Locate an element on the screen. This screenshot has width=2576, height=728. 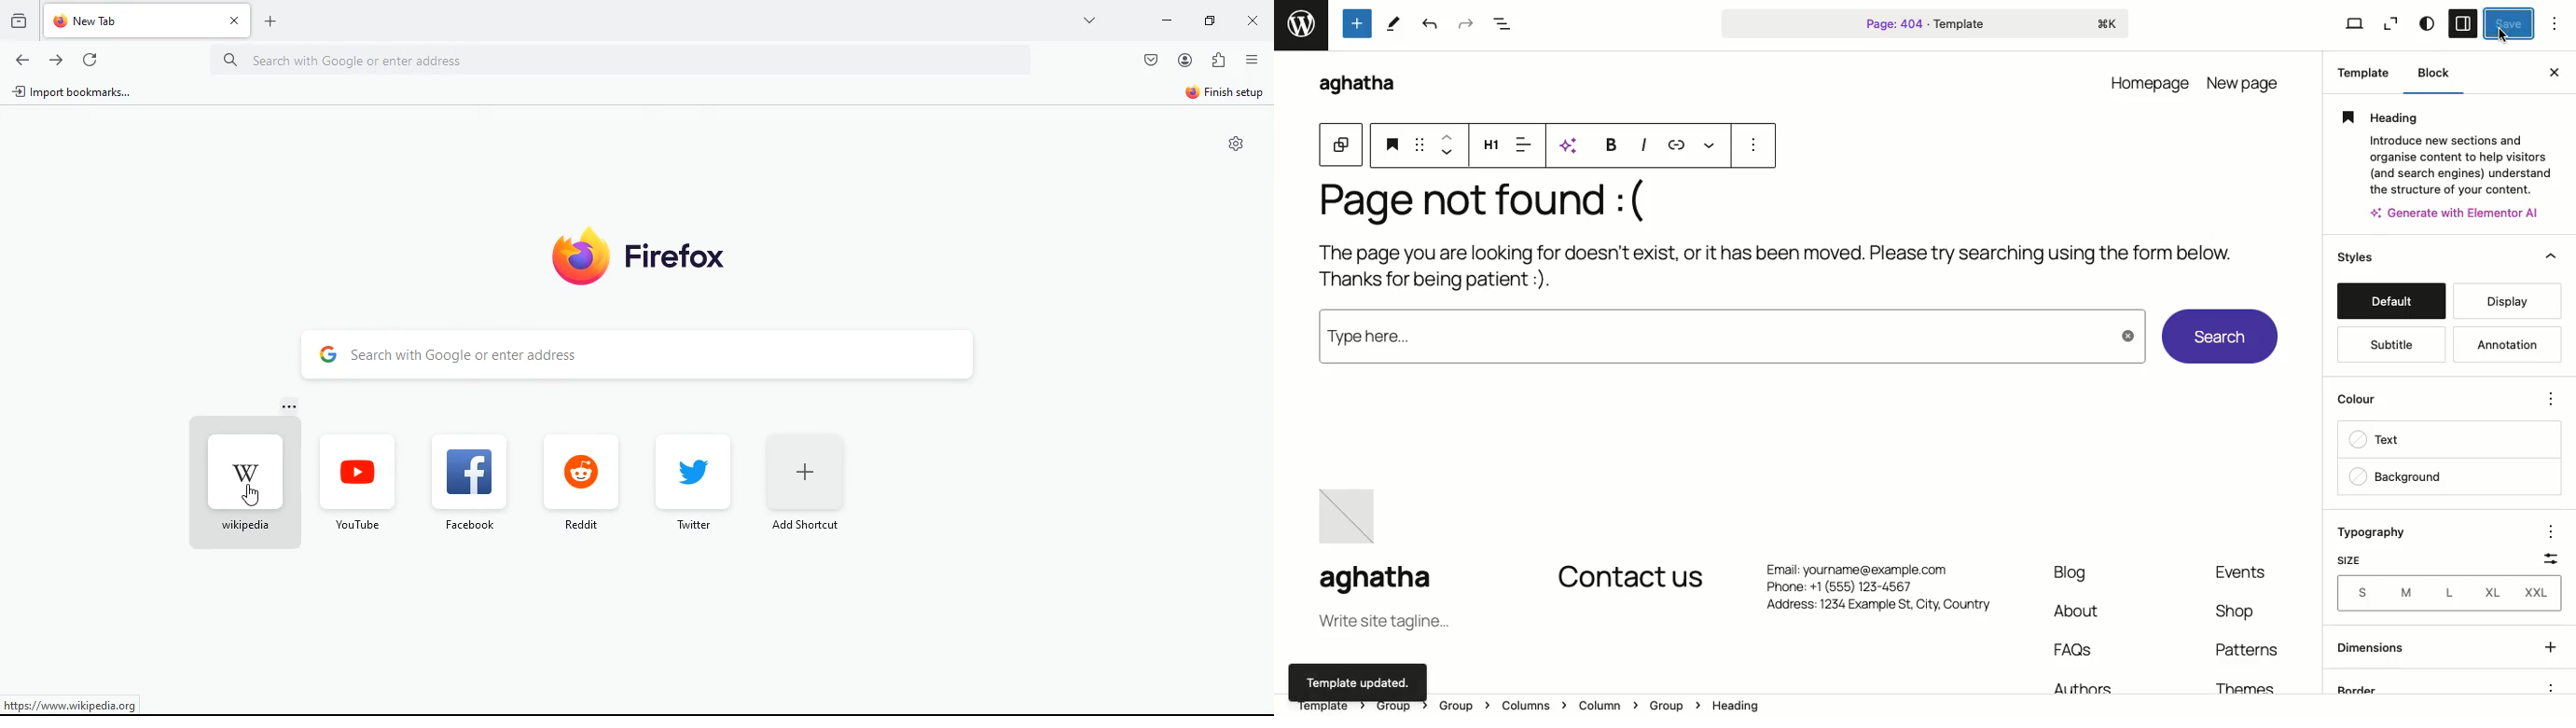
shop is located at coordinates (2233, 611).